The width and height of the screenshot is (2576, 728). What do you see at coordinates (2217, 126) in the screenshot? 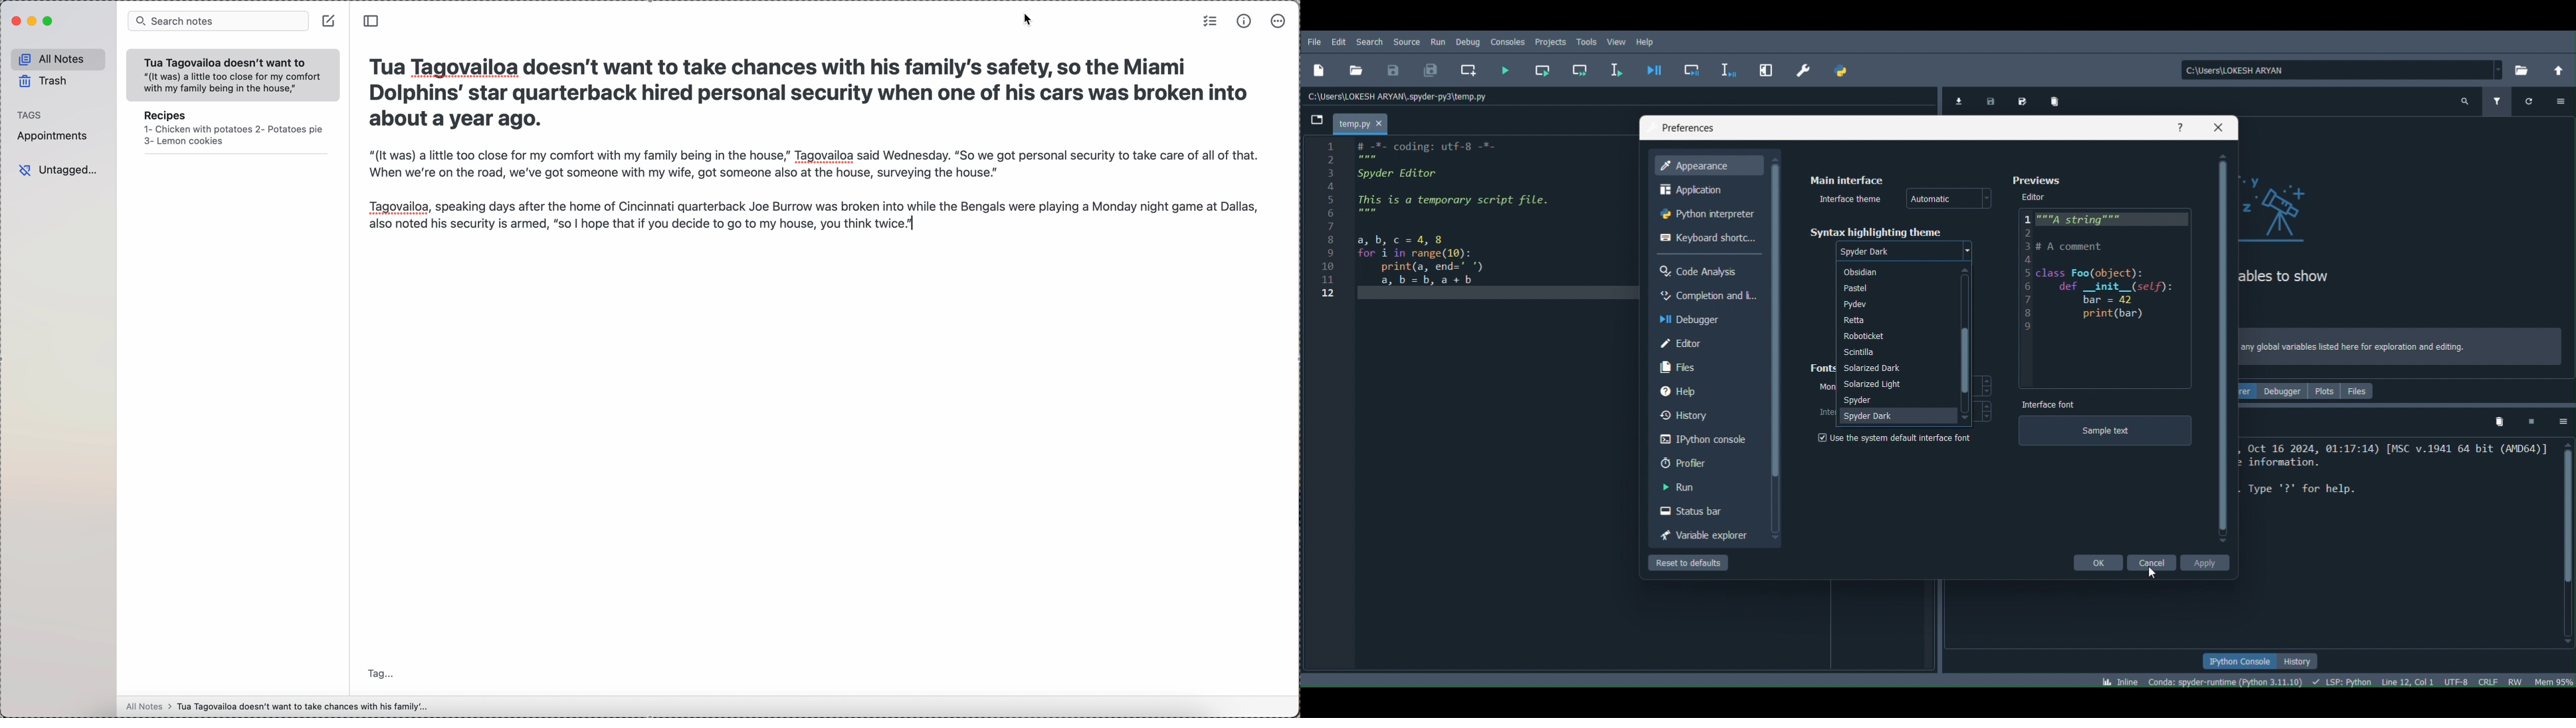
I see `Close` at bounding box center [2217, 126].